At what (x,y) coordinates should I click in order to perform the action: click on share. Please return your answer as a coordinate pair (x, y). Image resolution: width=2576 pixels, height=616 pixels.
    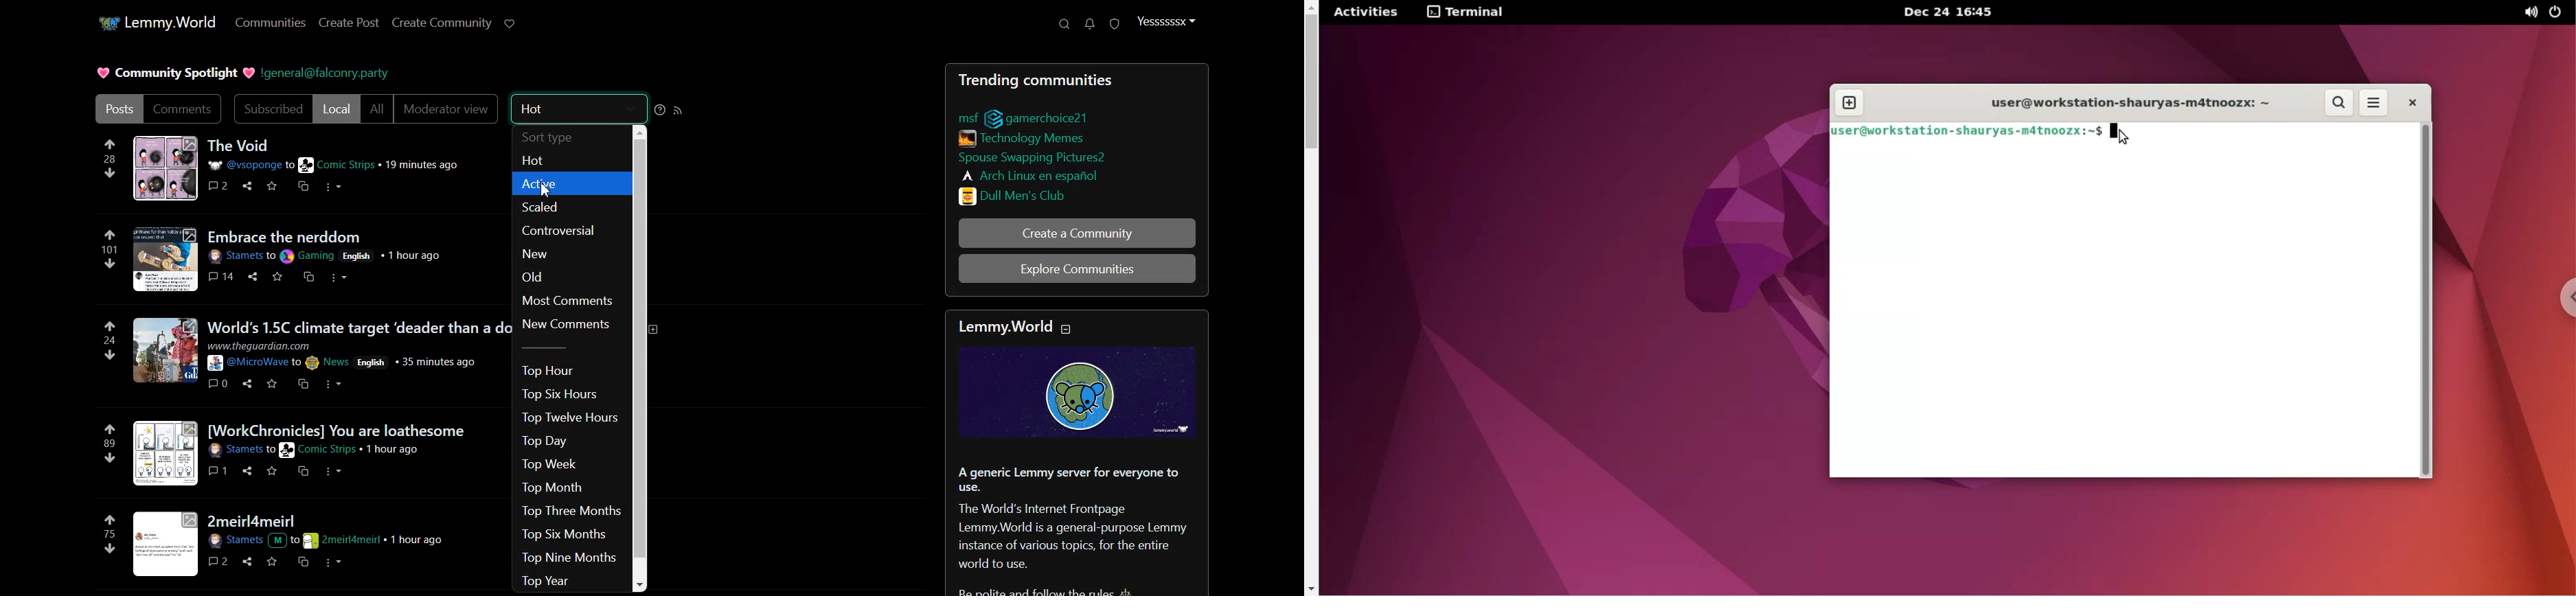
    Looking at the image, I should click on (247, 470).